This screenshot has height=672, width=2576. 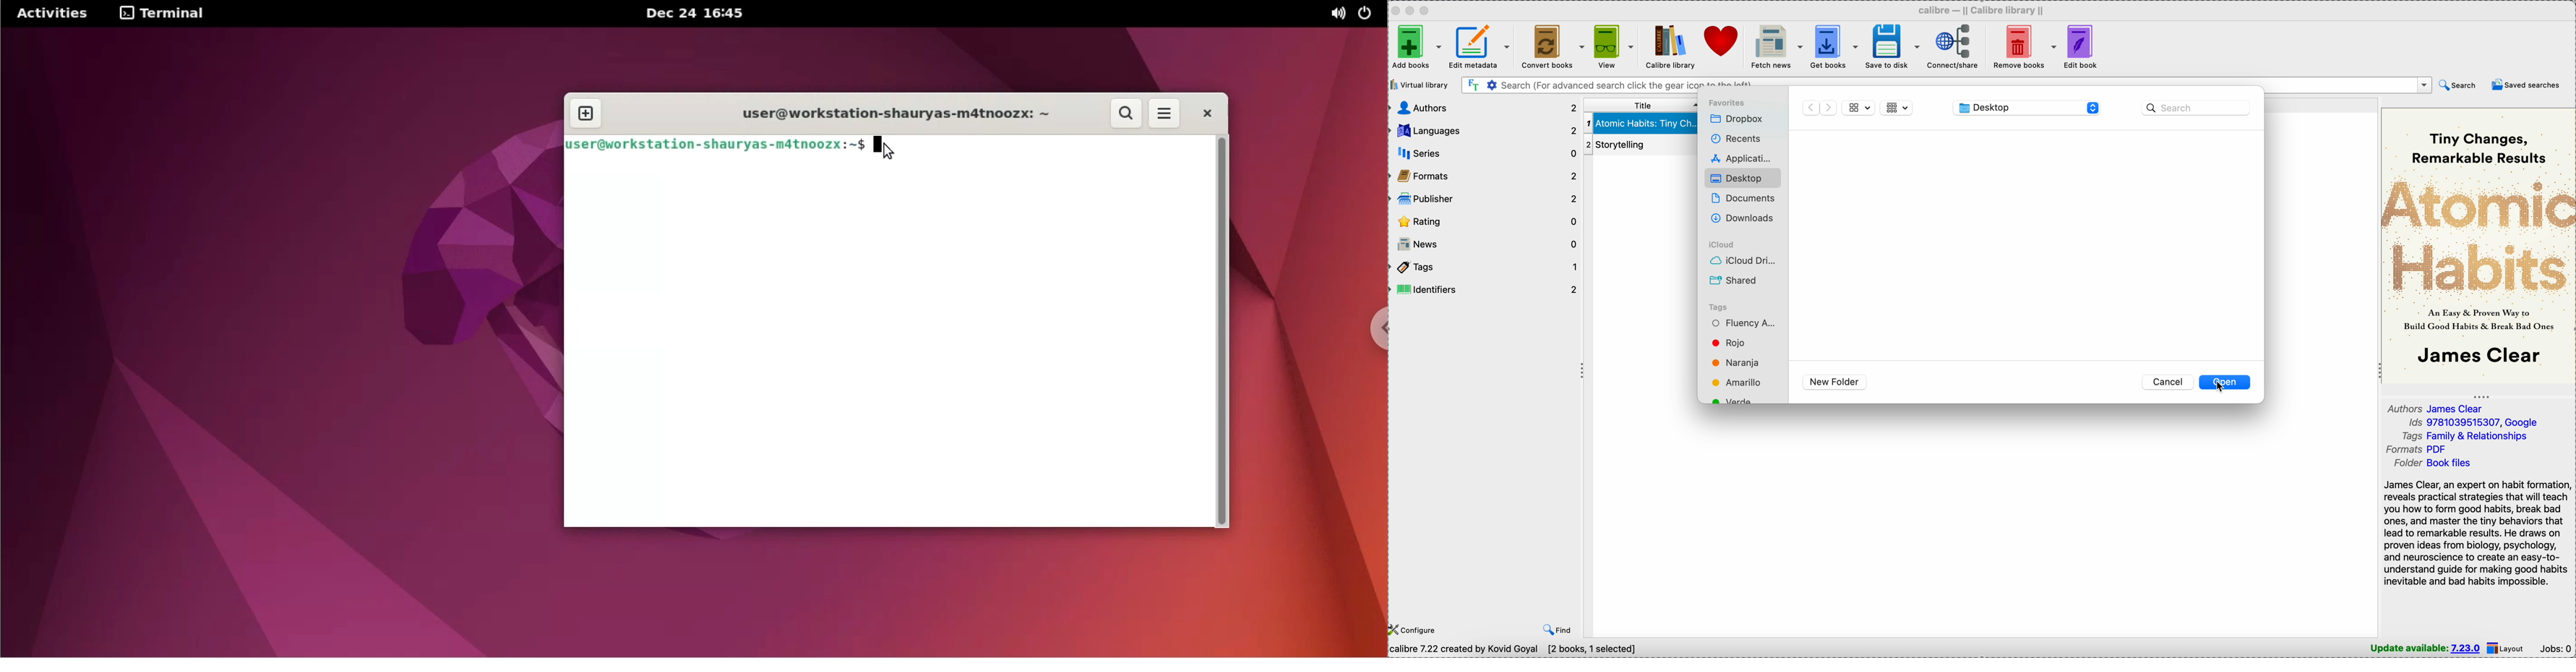 I want to click on list view, so click(x=1897, y=108).